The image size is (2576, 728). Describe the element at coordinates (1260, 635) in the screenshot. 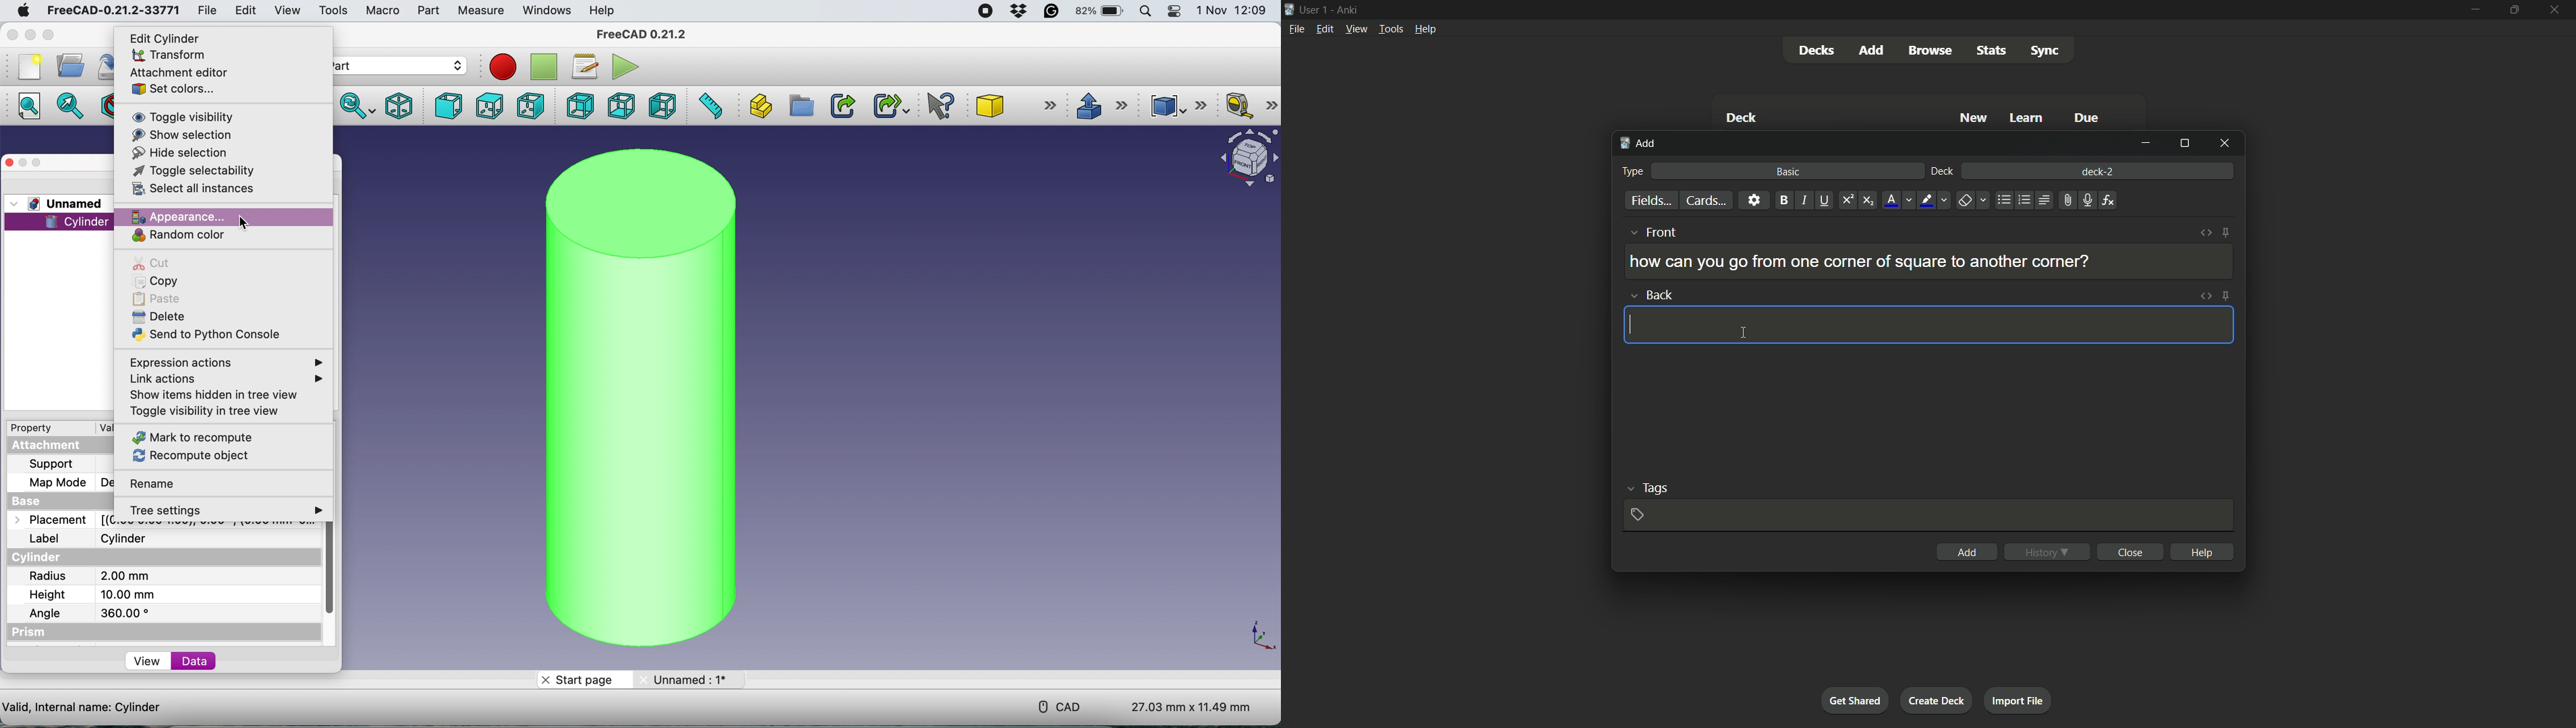

I see `xy coordinate` at that location.